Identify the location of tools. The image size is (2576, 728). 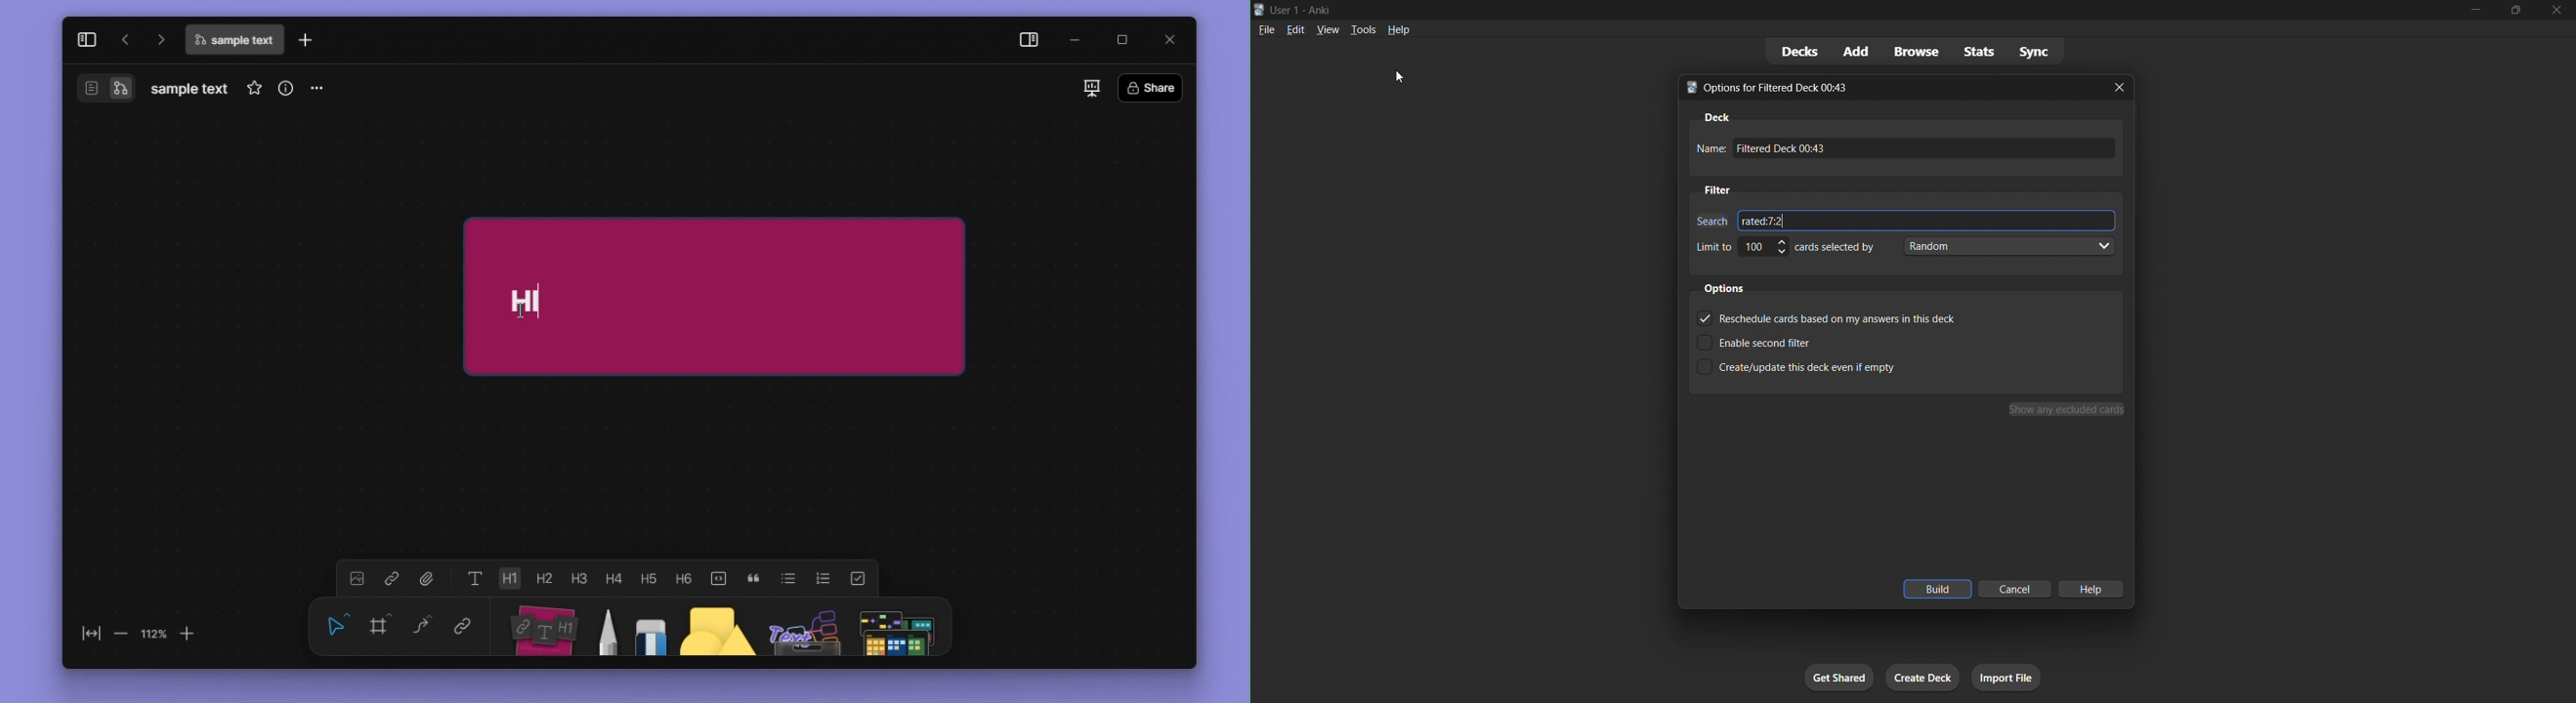
(1365, 28).